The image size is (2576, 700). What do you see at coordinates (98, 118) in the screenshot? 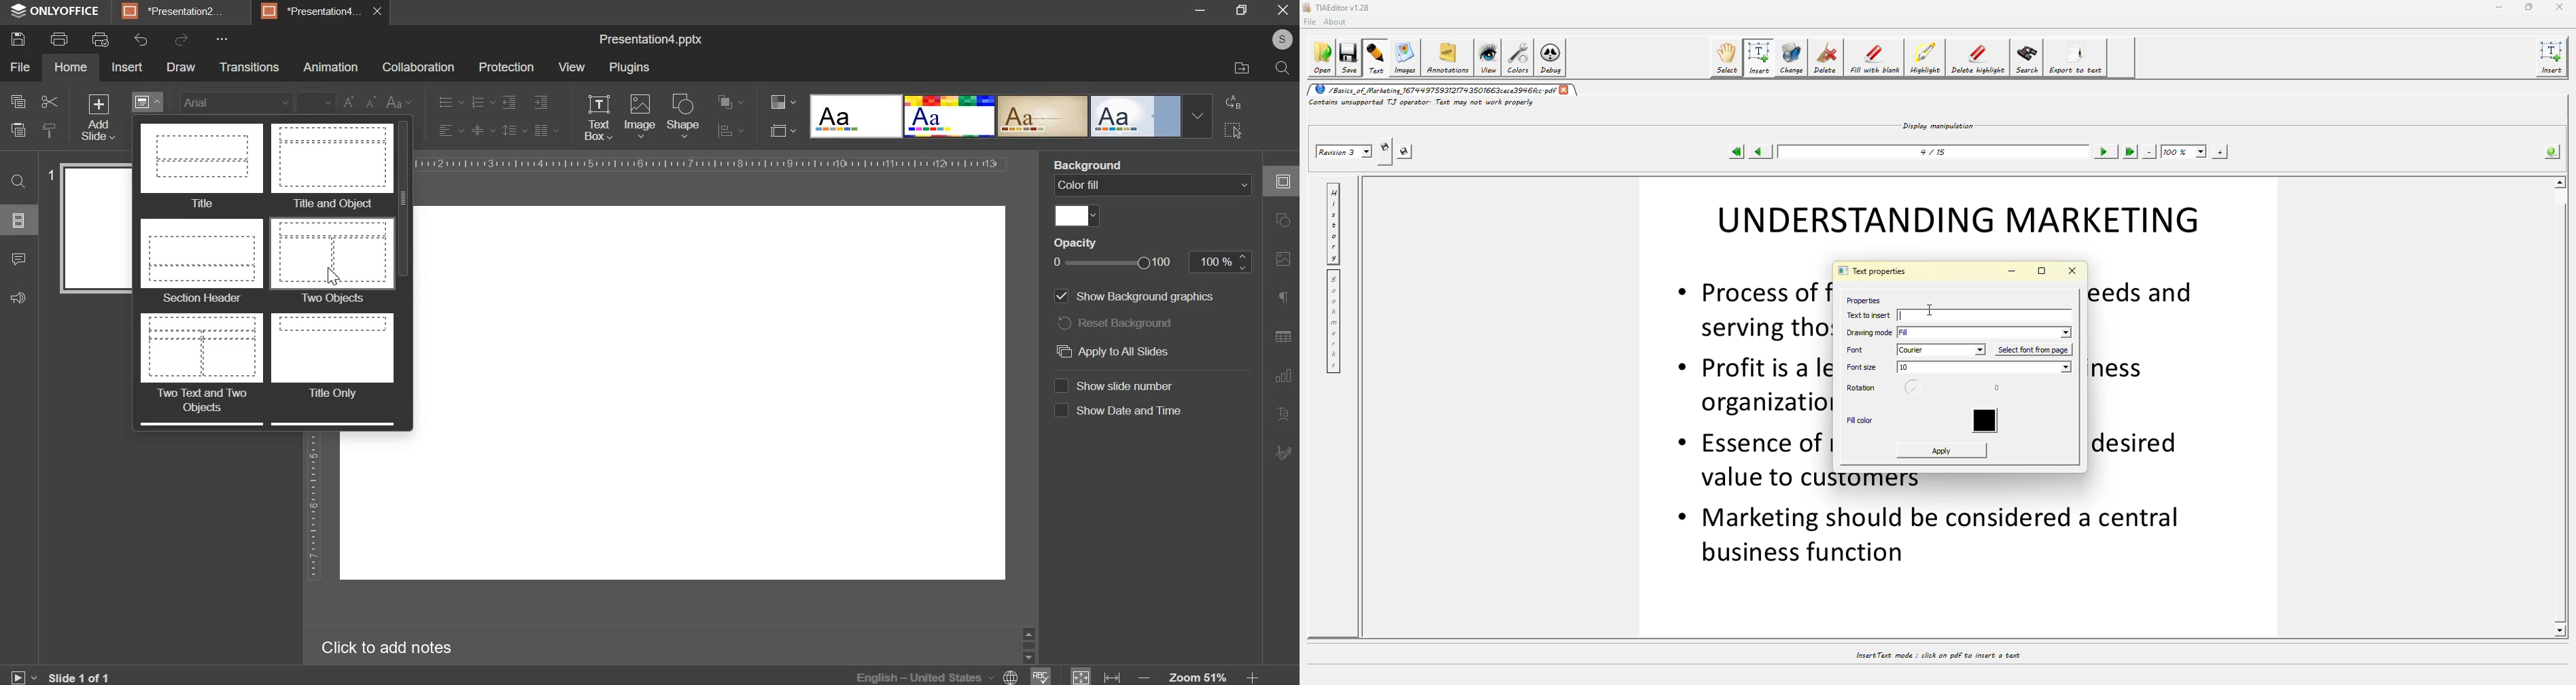
I see `add slide` at bounding box center [98, 118].